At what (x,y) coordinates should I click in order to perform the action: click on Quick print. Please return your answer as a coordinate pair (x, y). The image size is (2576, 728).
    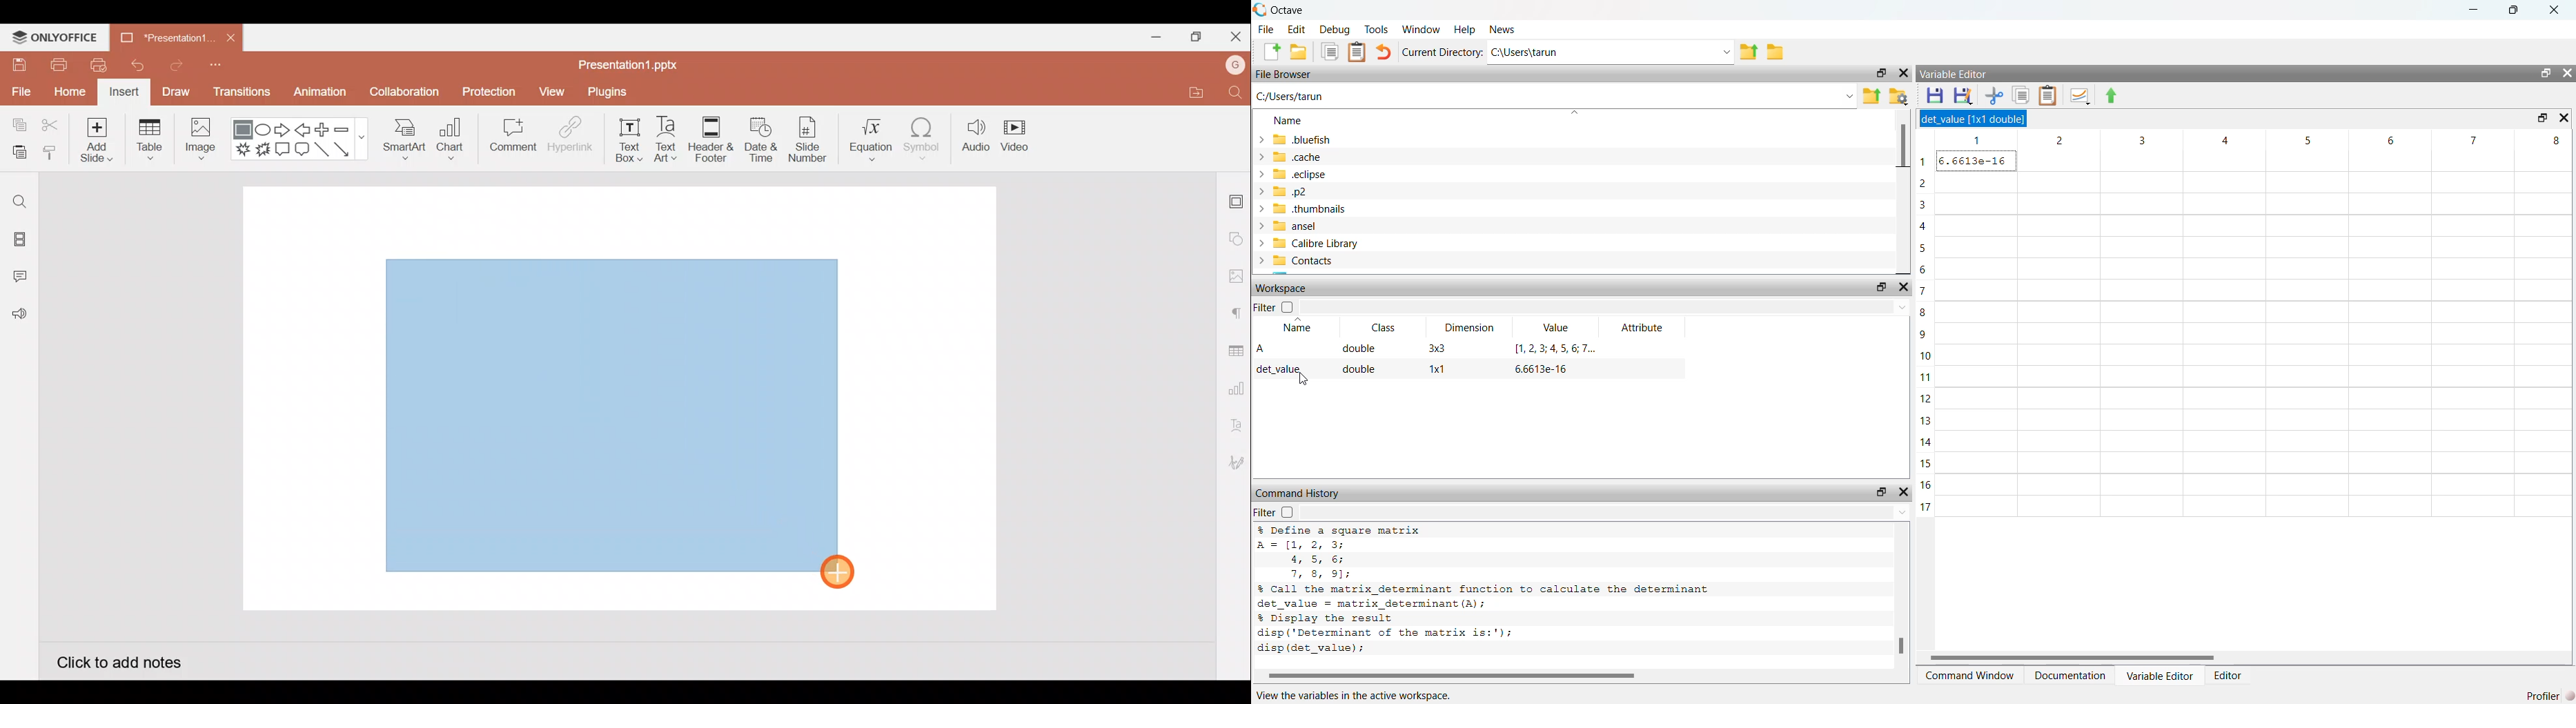
    Looking at the image, I should click on (95, 65).